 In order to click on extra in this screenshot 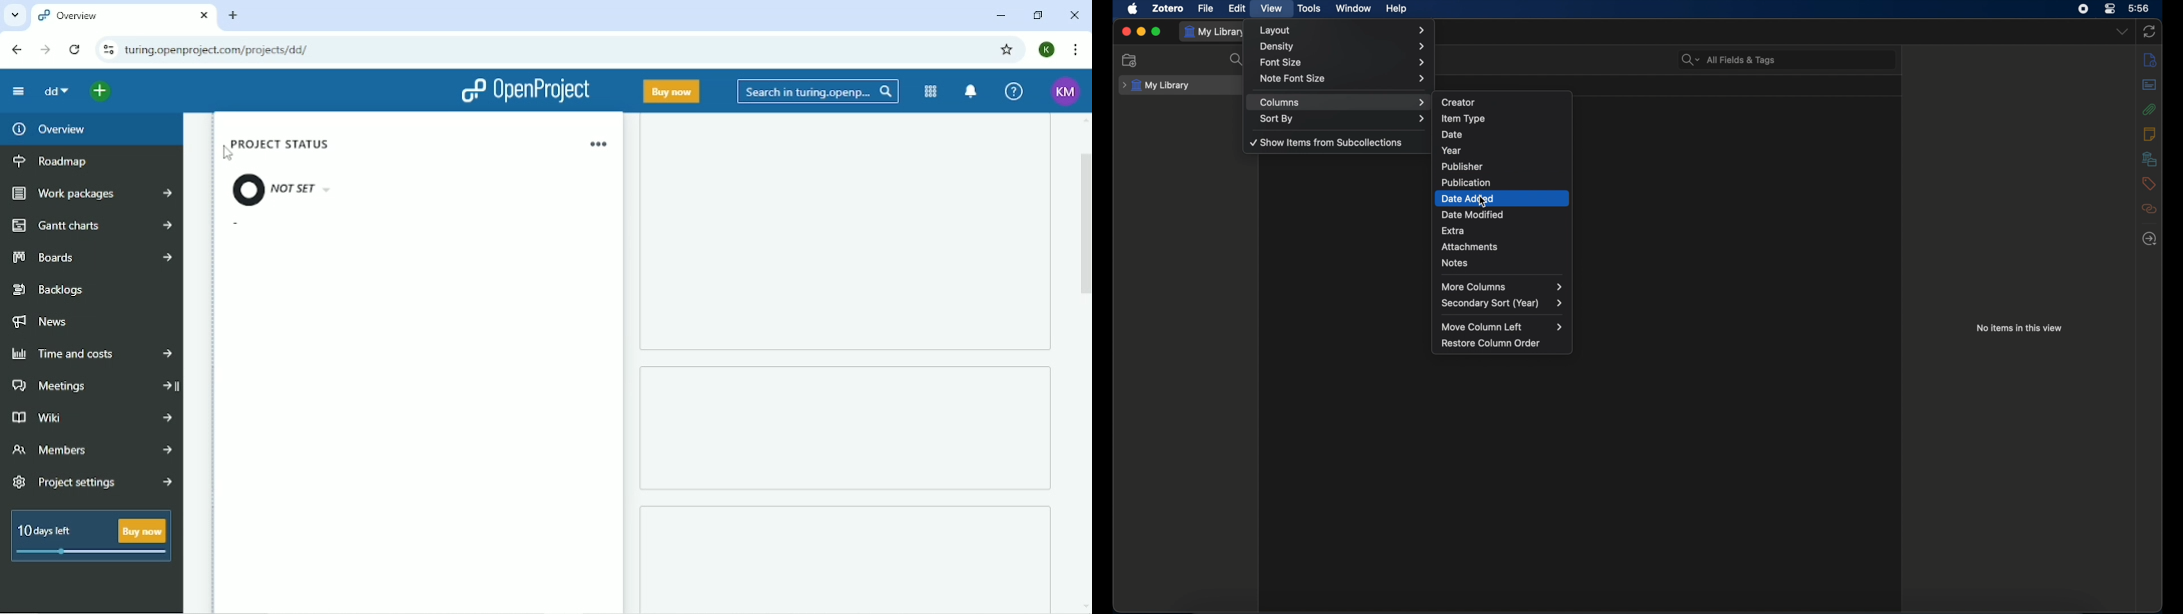, I will do `click(1502, 231)`.